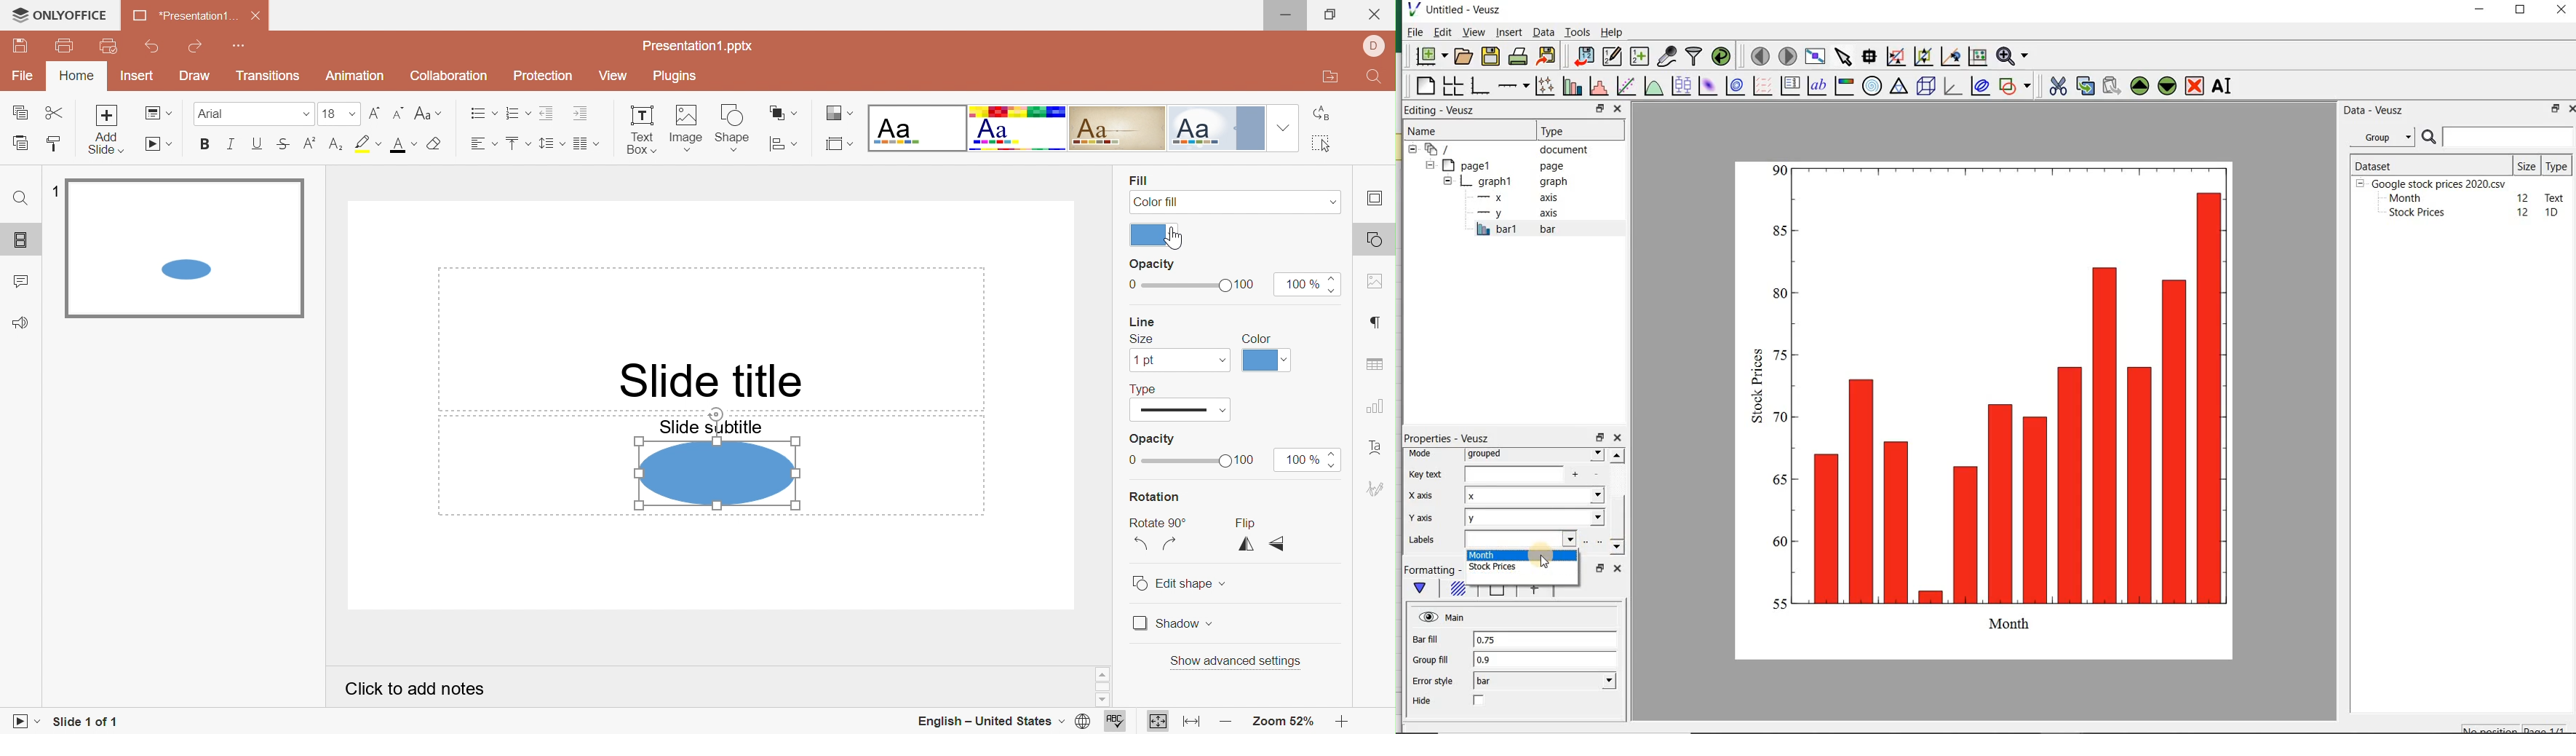 Image resolution: width=2576 pixels, height=756 pixels. What do you see at coordinates (1245, 545) in the screenshot?
I see `Flip horizontally` at bounding box center [1245, 545].